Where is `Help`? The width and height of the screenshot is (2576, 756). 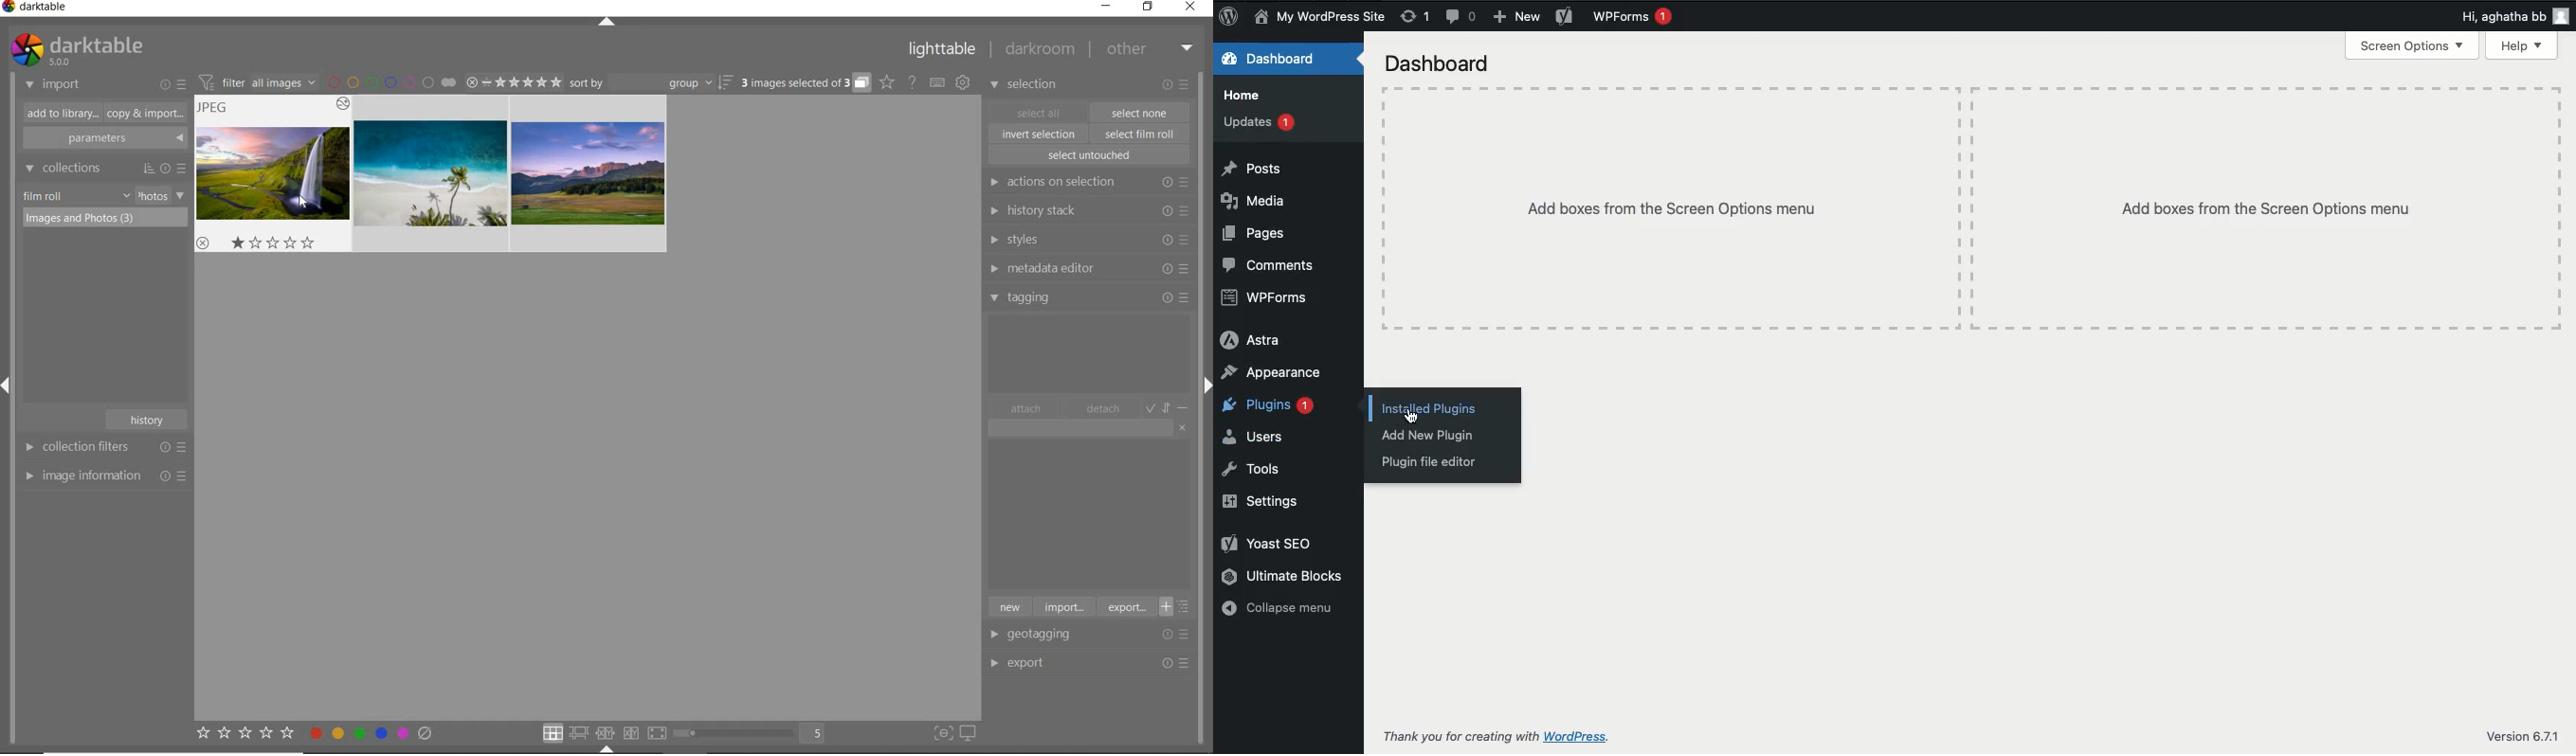
Help is located at coordinates (2525, 45).